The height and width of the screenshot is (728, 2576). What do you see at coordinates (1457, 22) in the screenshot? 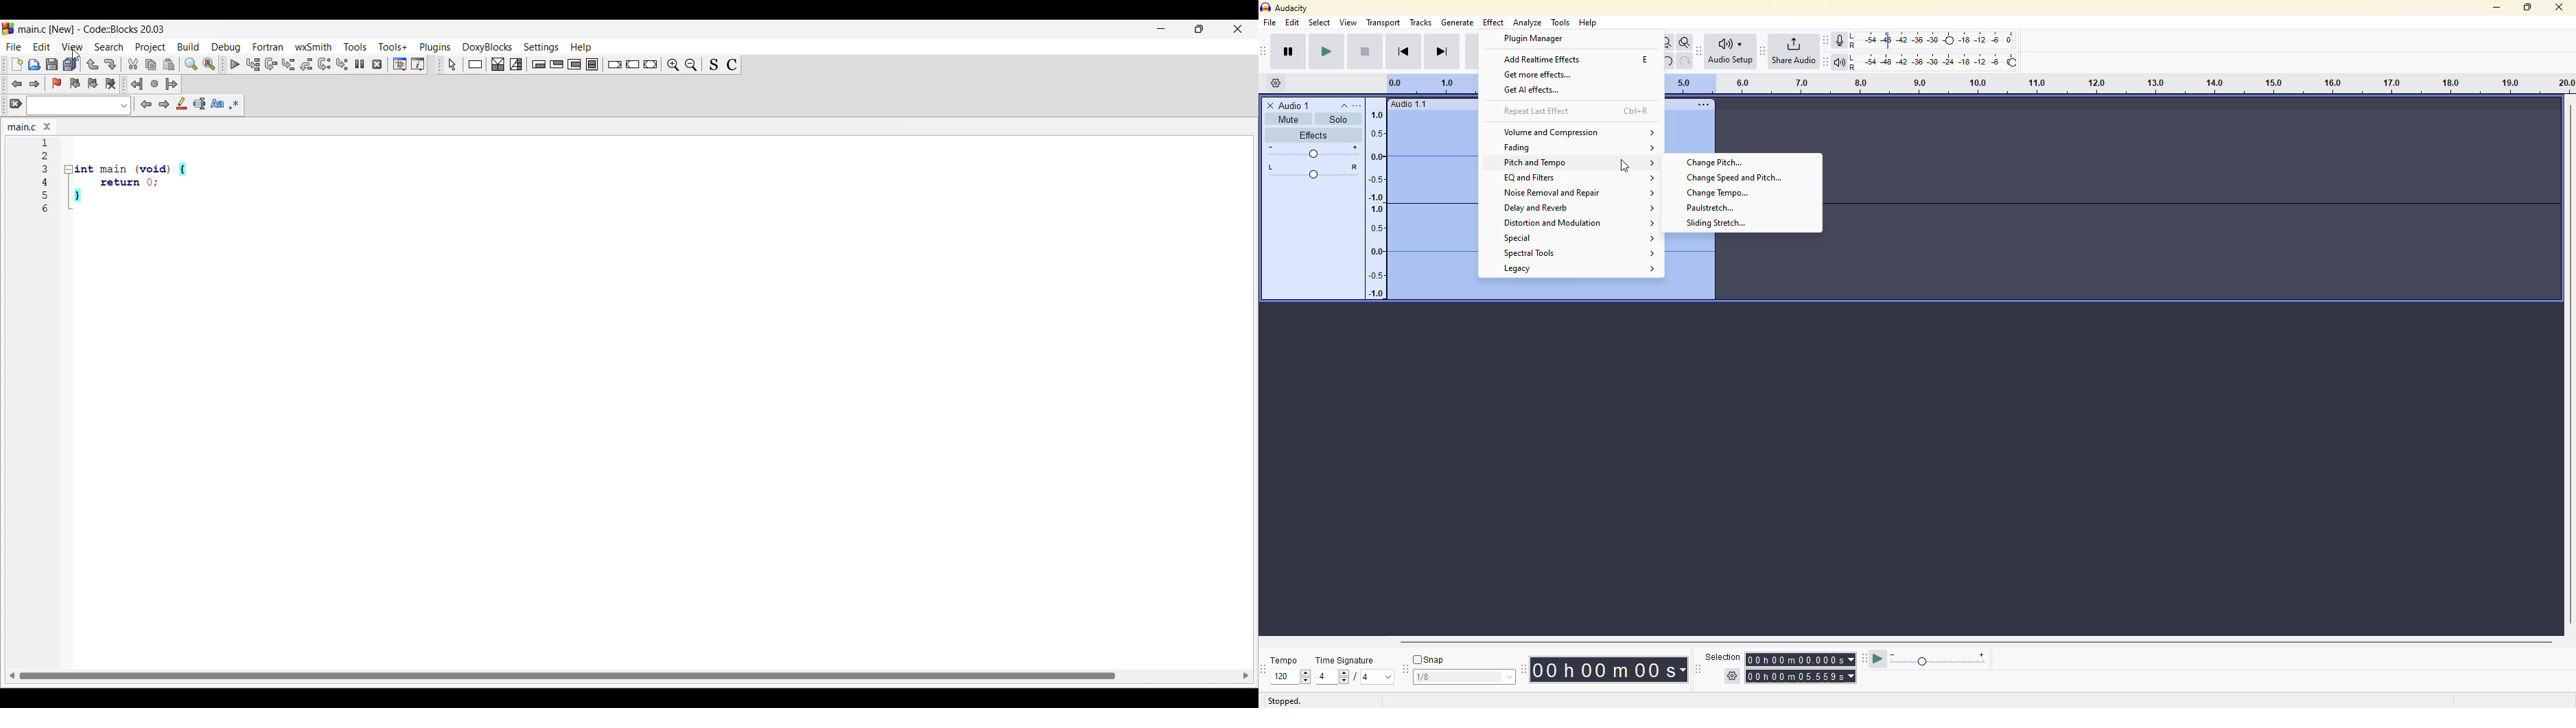
I see `gennerate` at bounding box center [1457, 22].